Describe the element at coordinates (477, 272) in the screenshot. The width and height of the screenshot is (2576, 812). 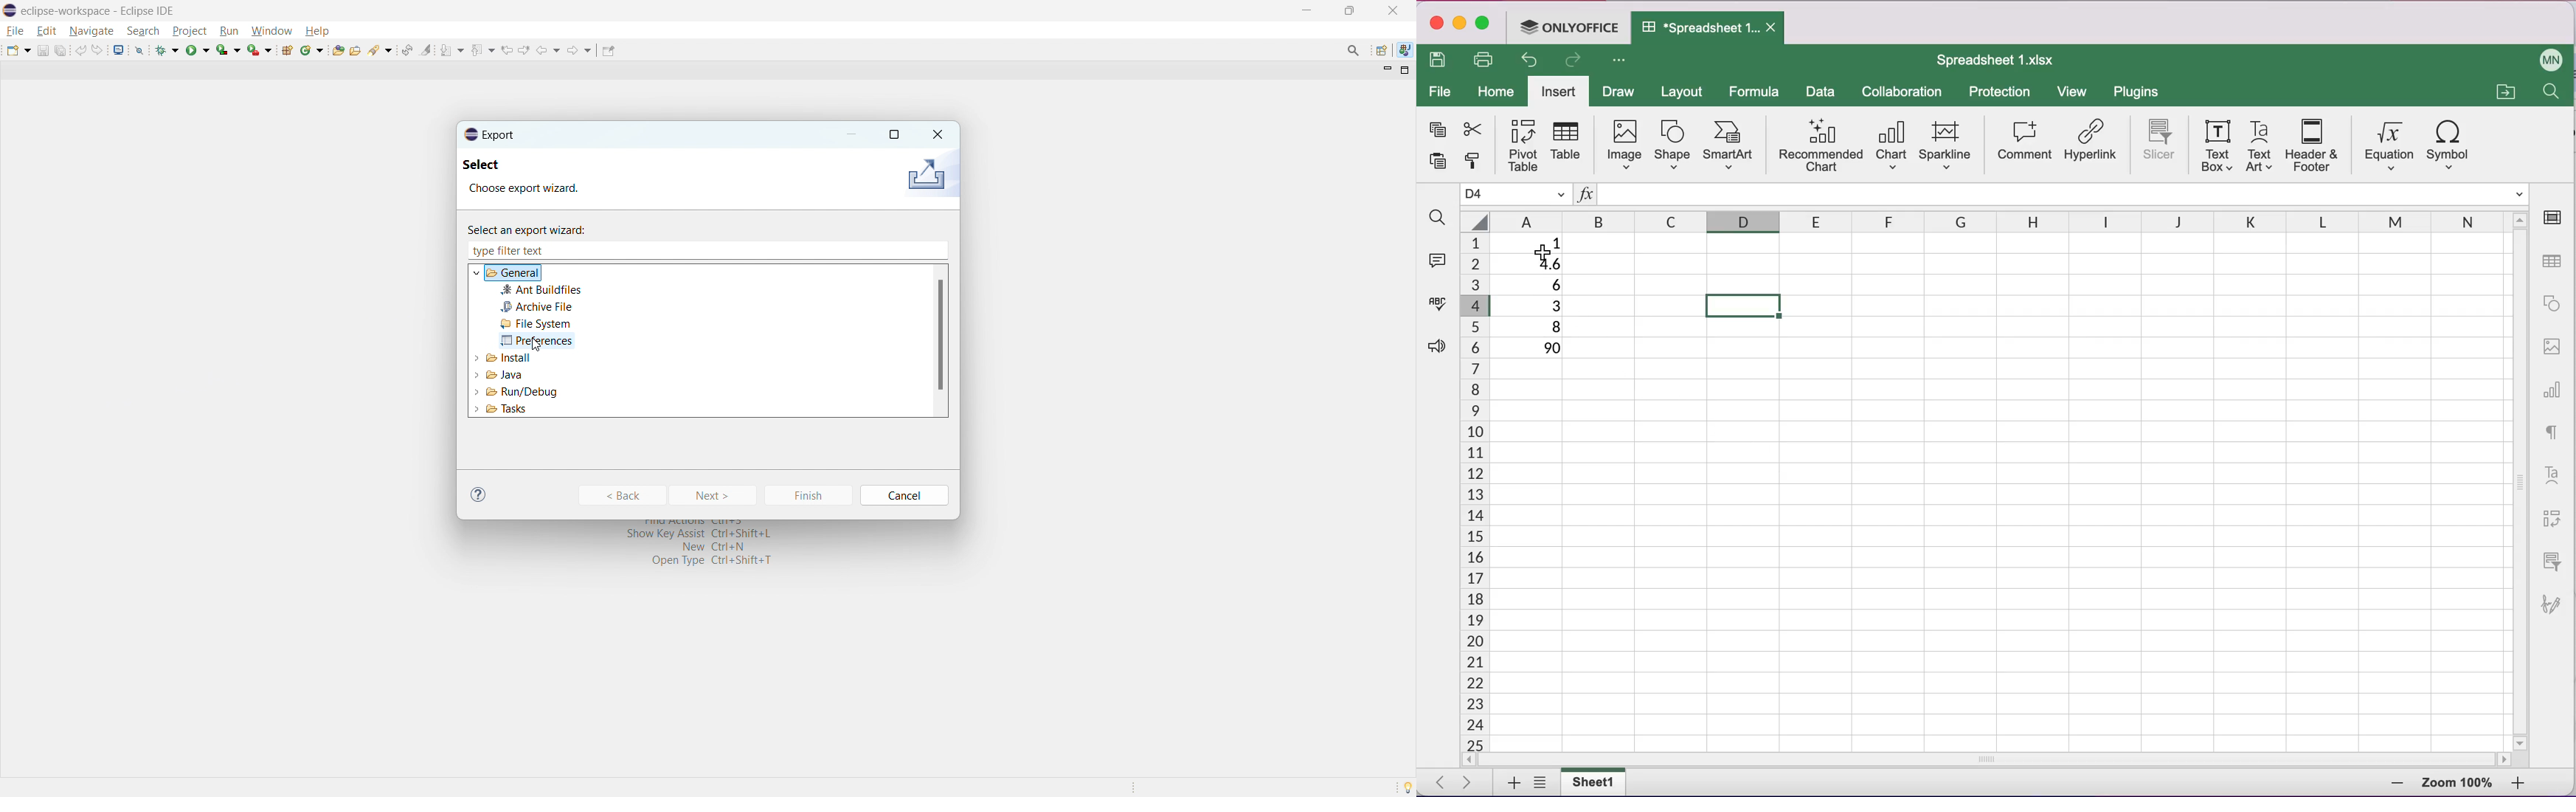
I see `expand general` at that location.